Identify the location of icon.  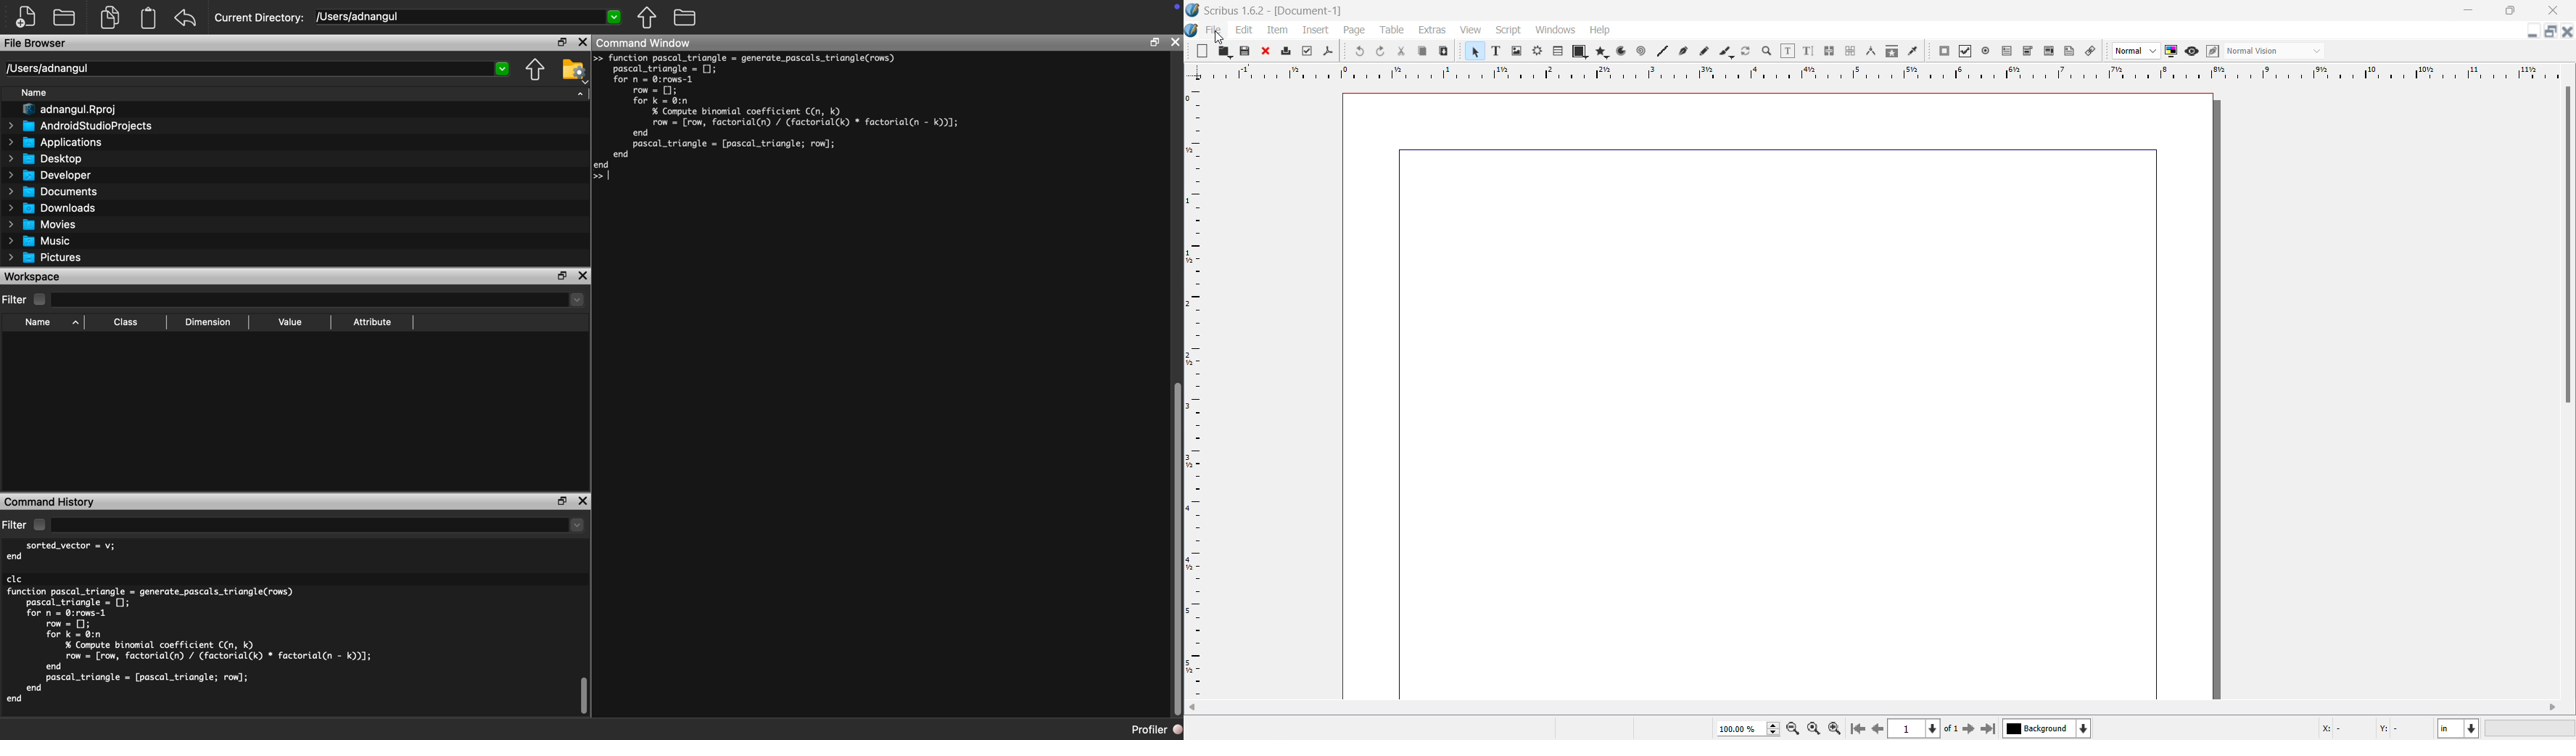
(1384, 51).